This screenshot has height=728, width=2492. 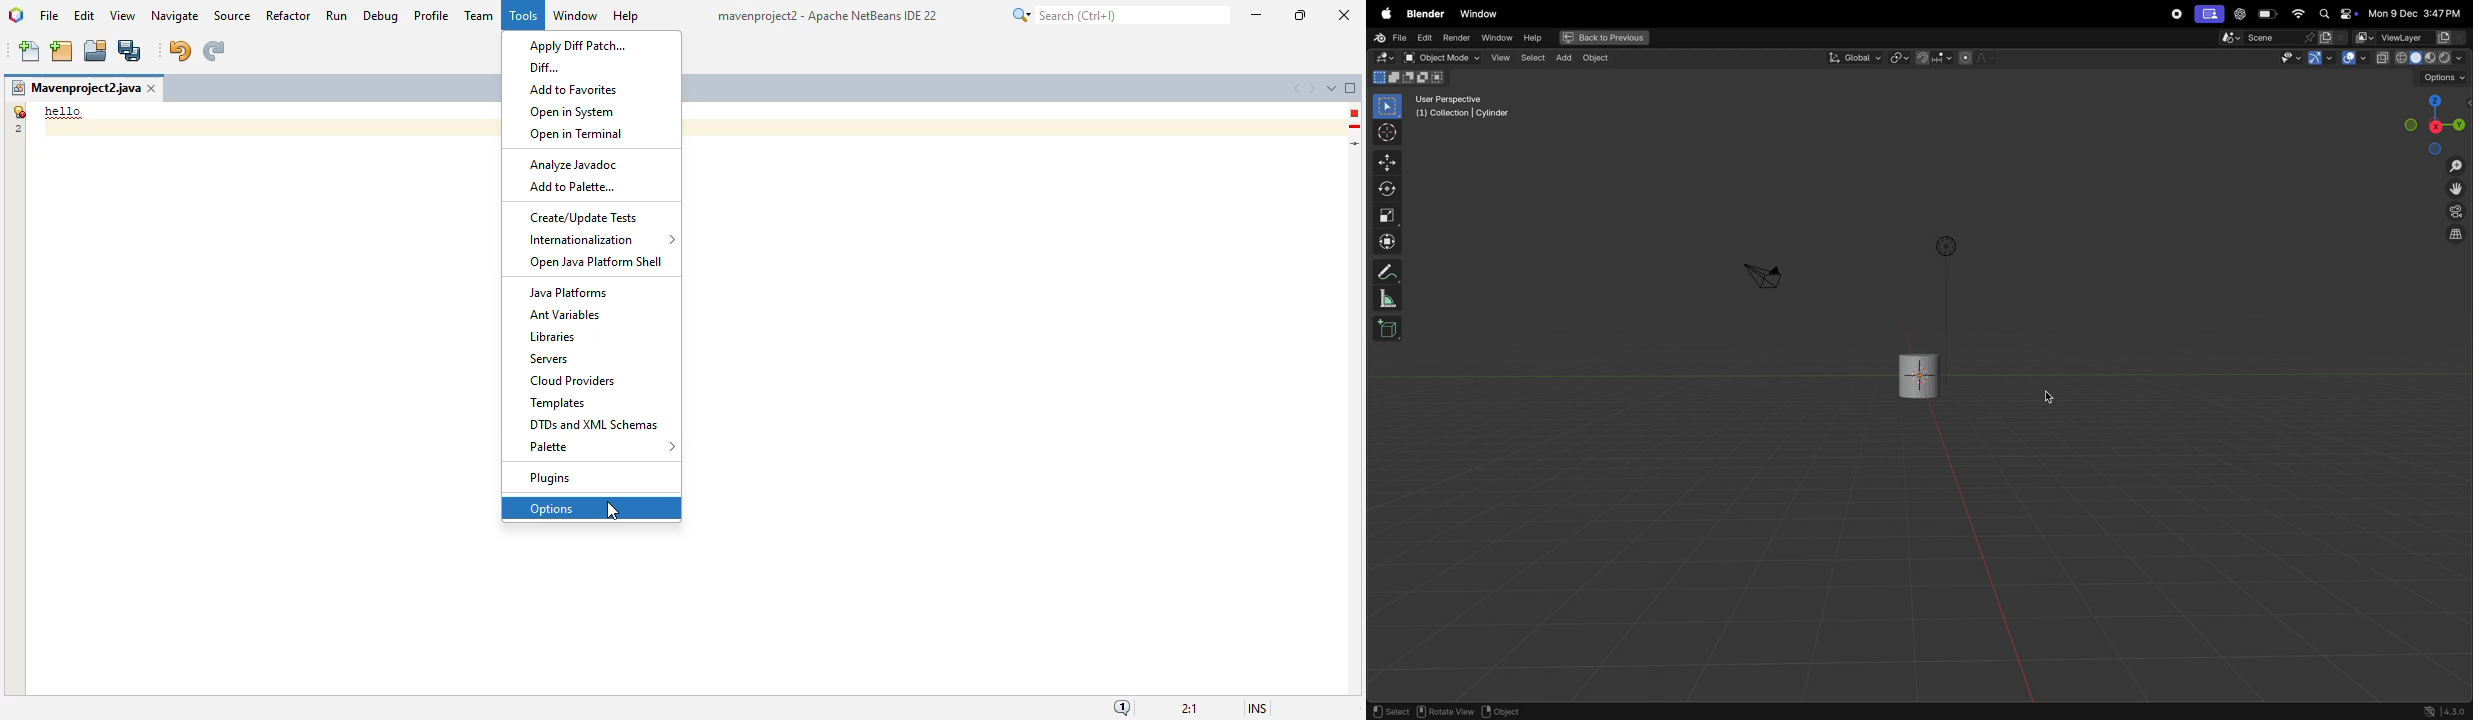 I want to click on date and time, so click(x=2414, y=14).